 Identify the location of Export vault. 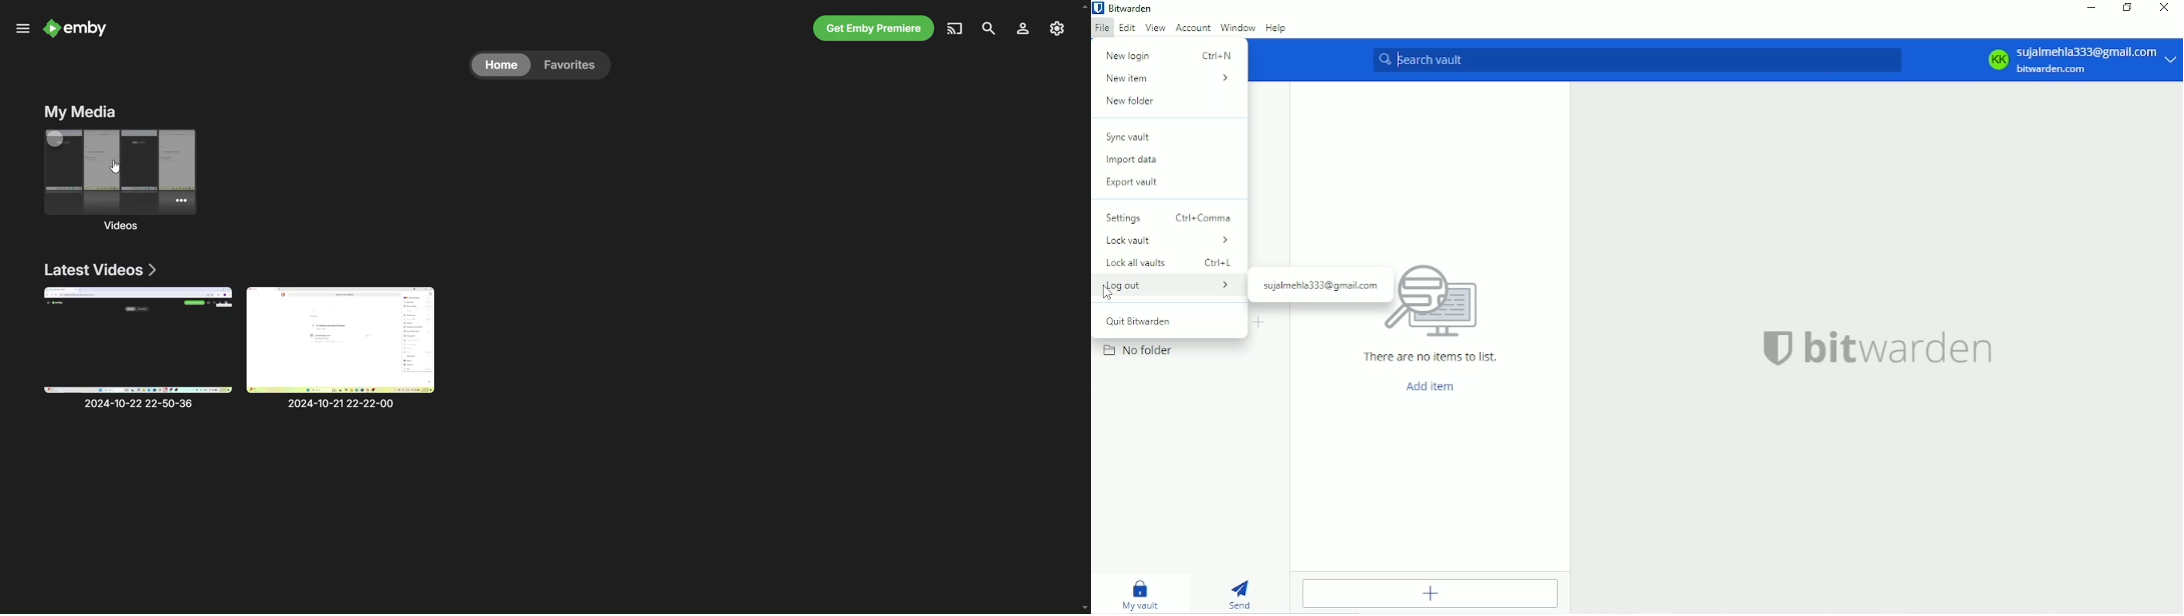
(1138, 182).